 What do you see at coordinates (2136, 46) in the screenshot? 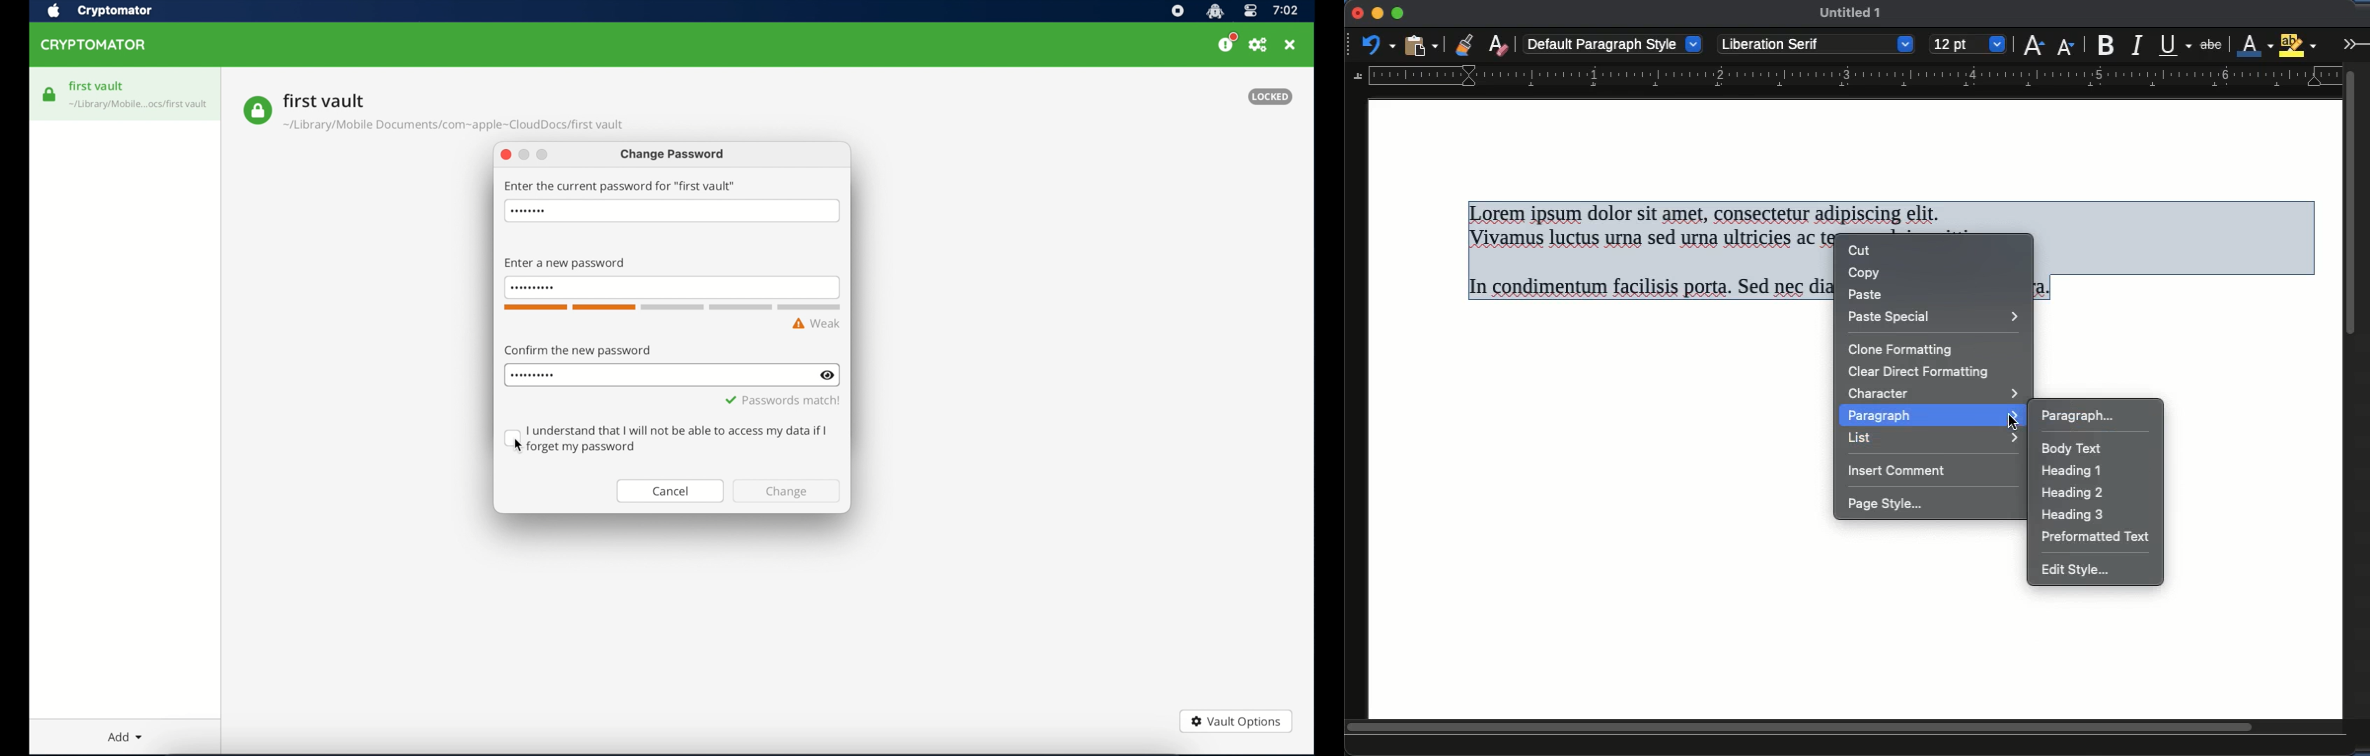
I see `italic` at bounding box center [2136, 46].